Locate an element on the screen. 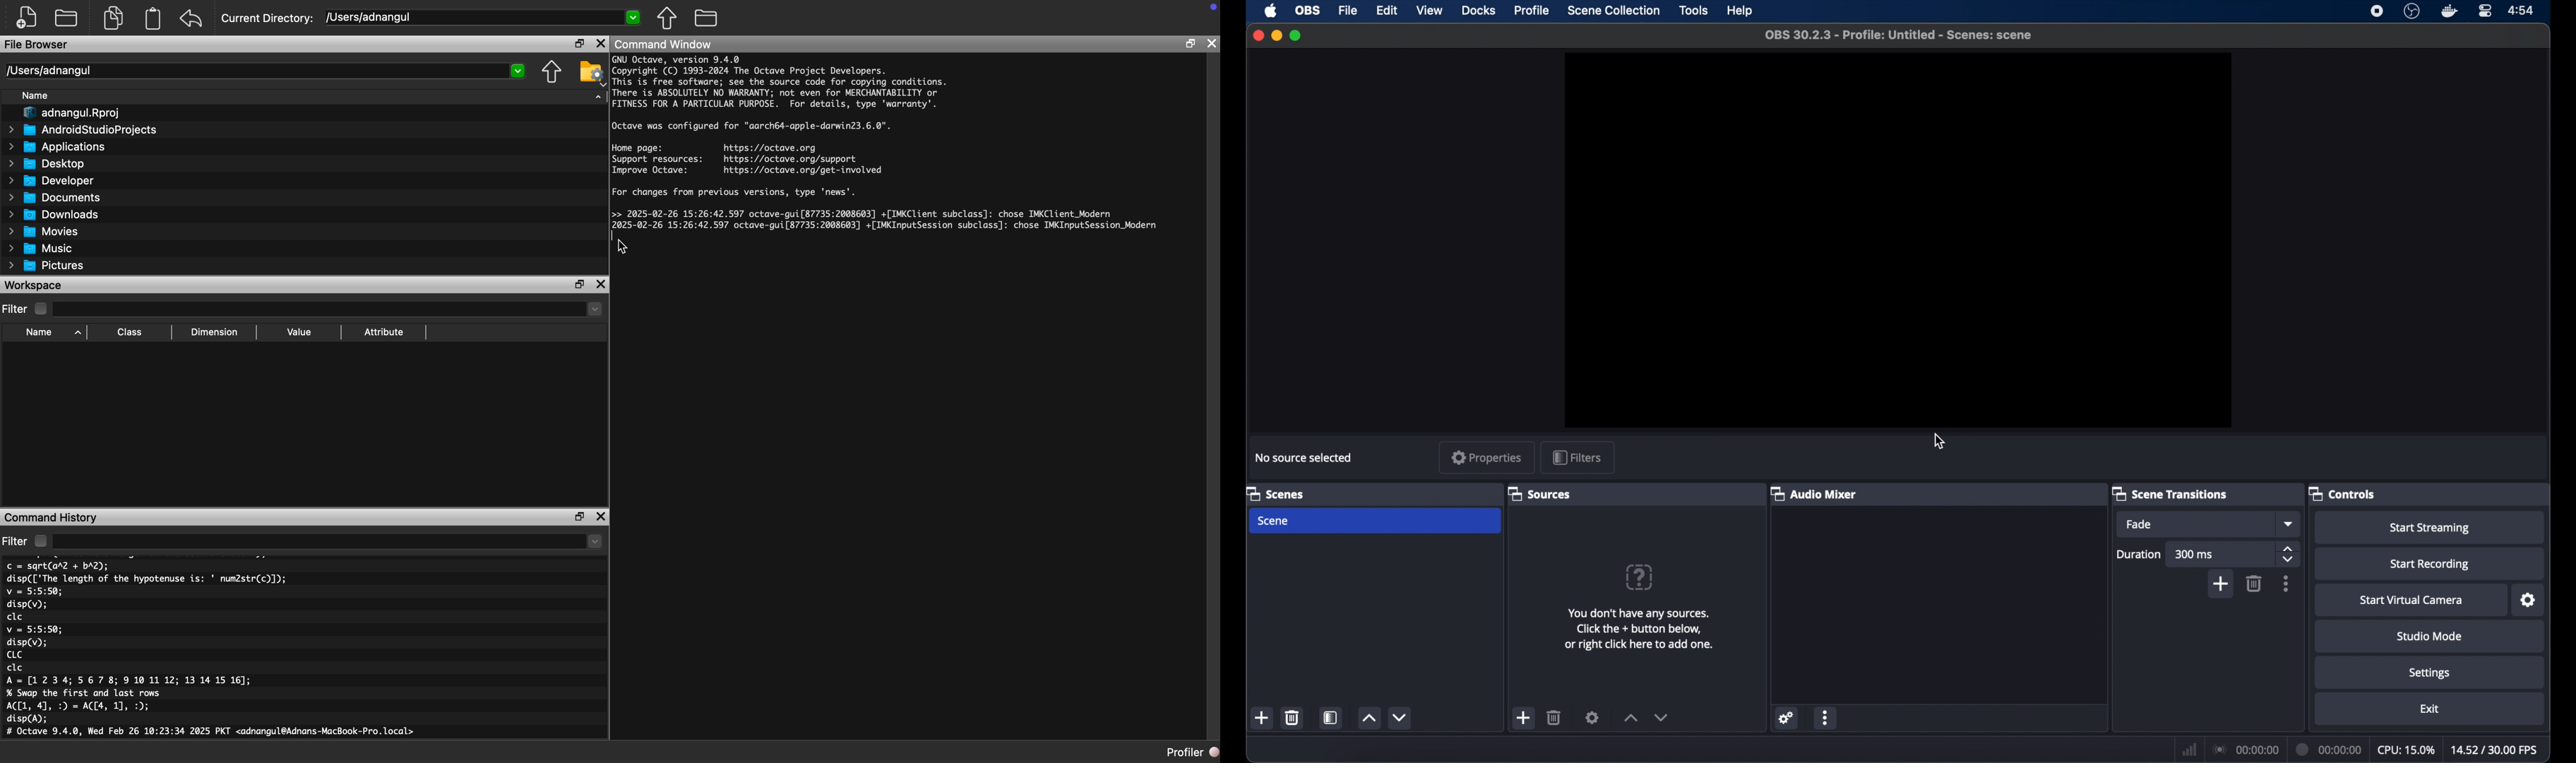  filters is located at coordinates (1579, 458).